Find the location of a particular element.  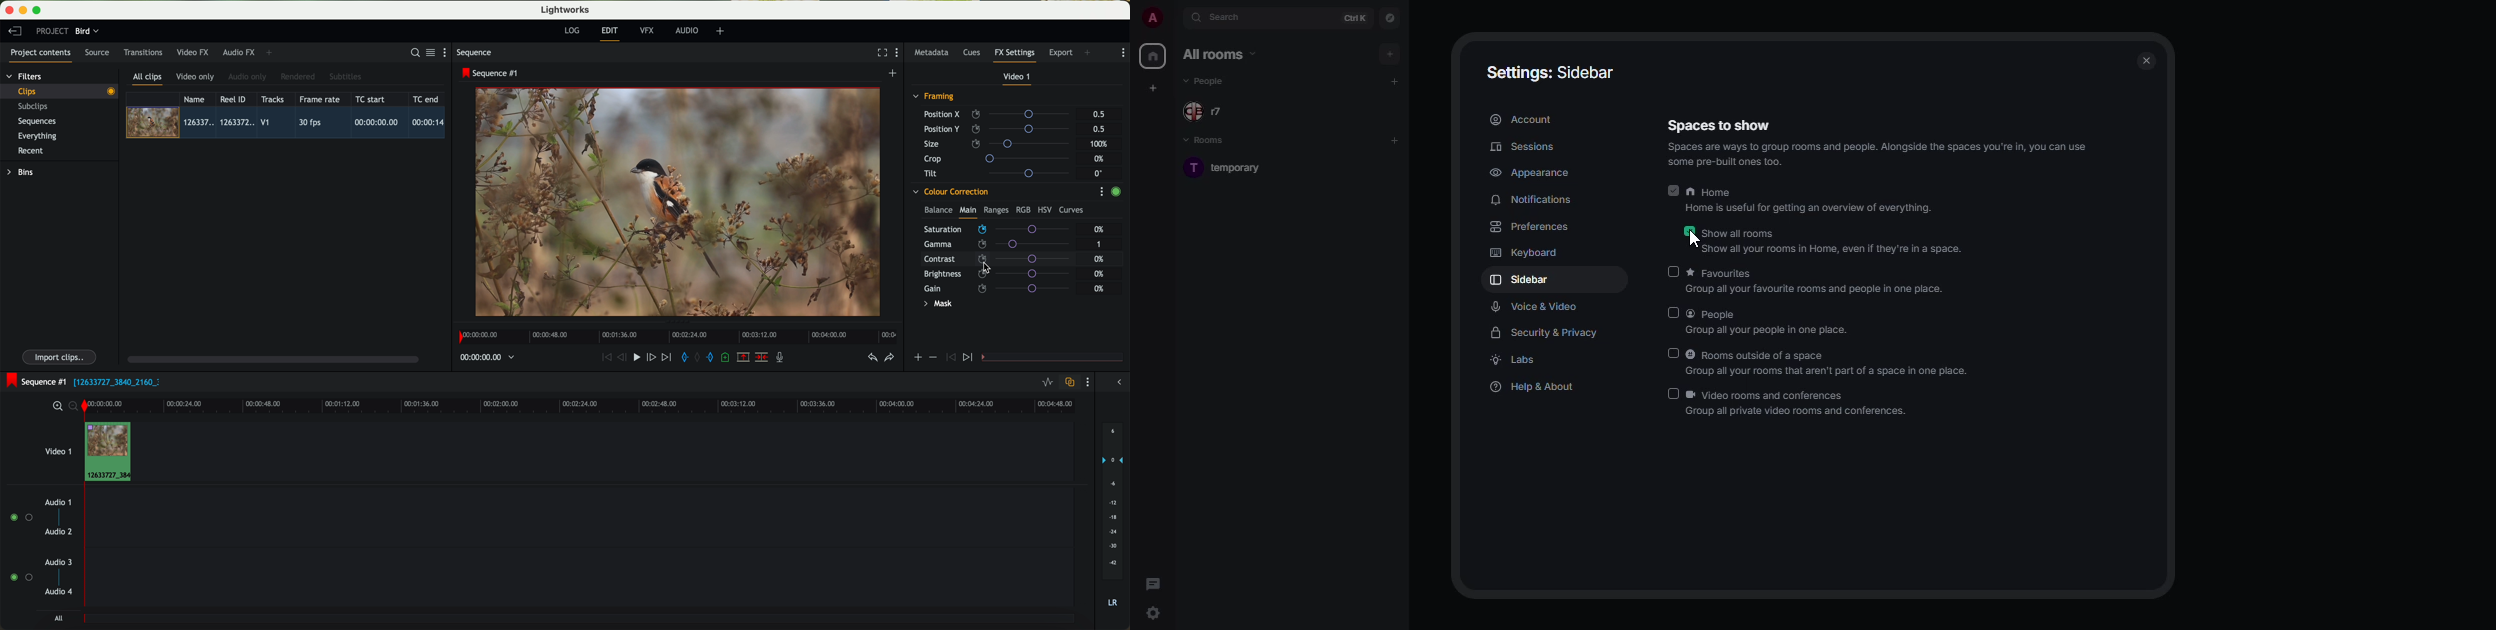

all rooms is located at coordinates (1220, 54).